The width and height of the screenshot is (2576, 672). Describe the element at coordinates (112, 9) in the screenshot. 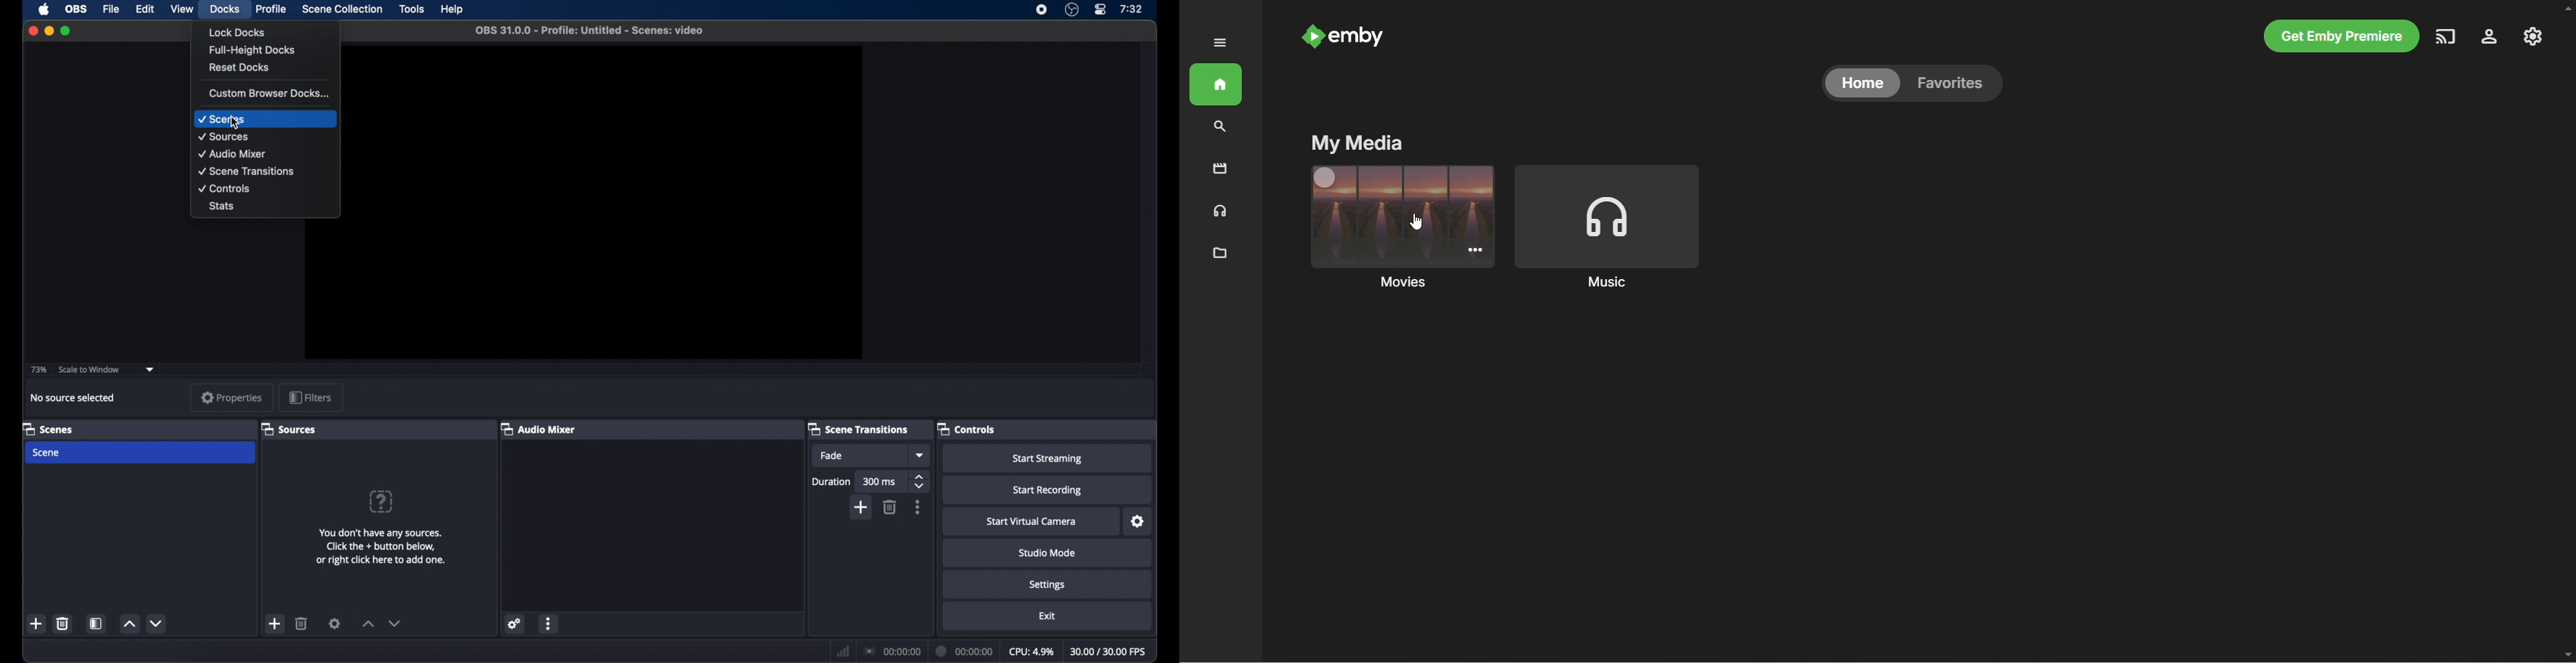

I see `file` at that location.